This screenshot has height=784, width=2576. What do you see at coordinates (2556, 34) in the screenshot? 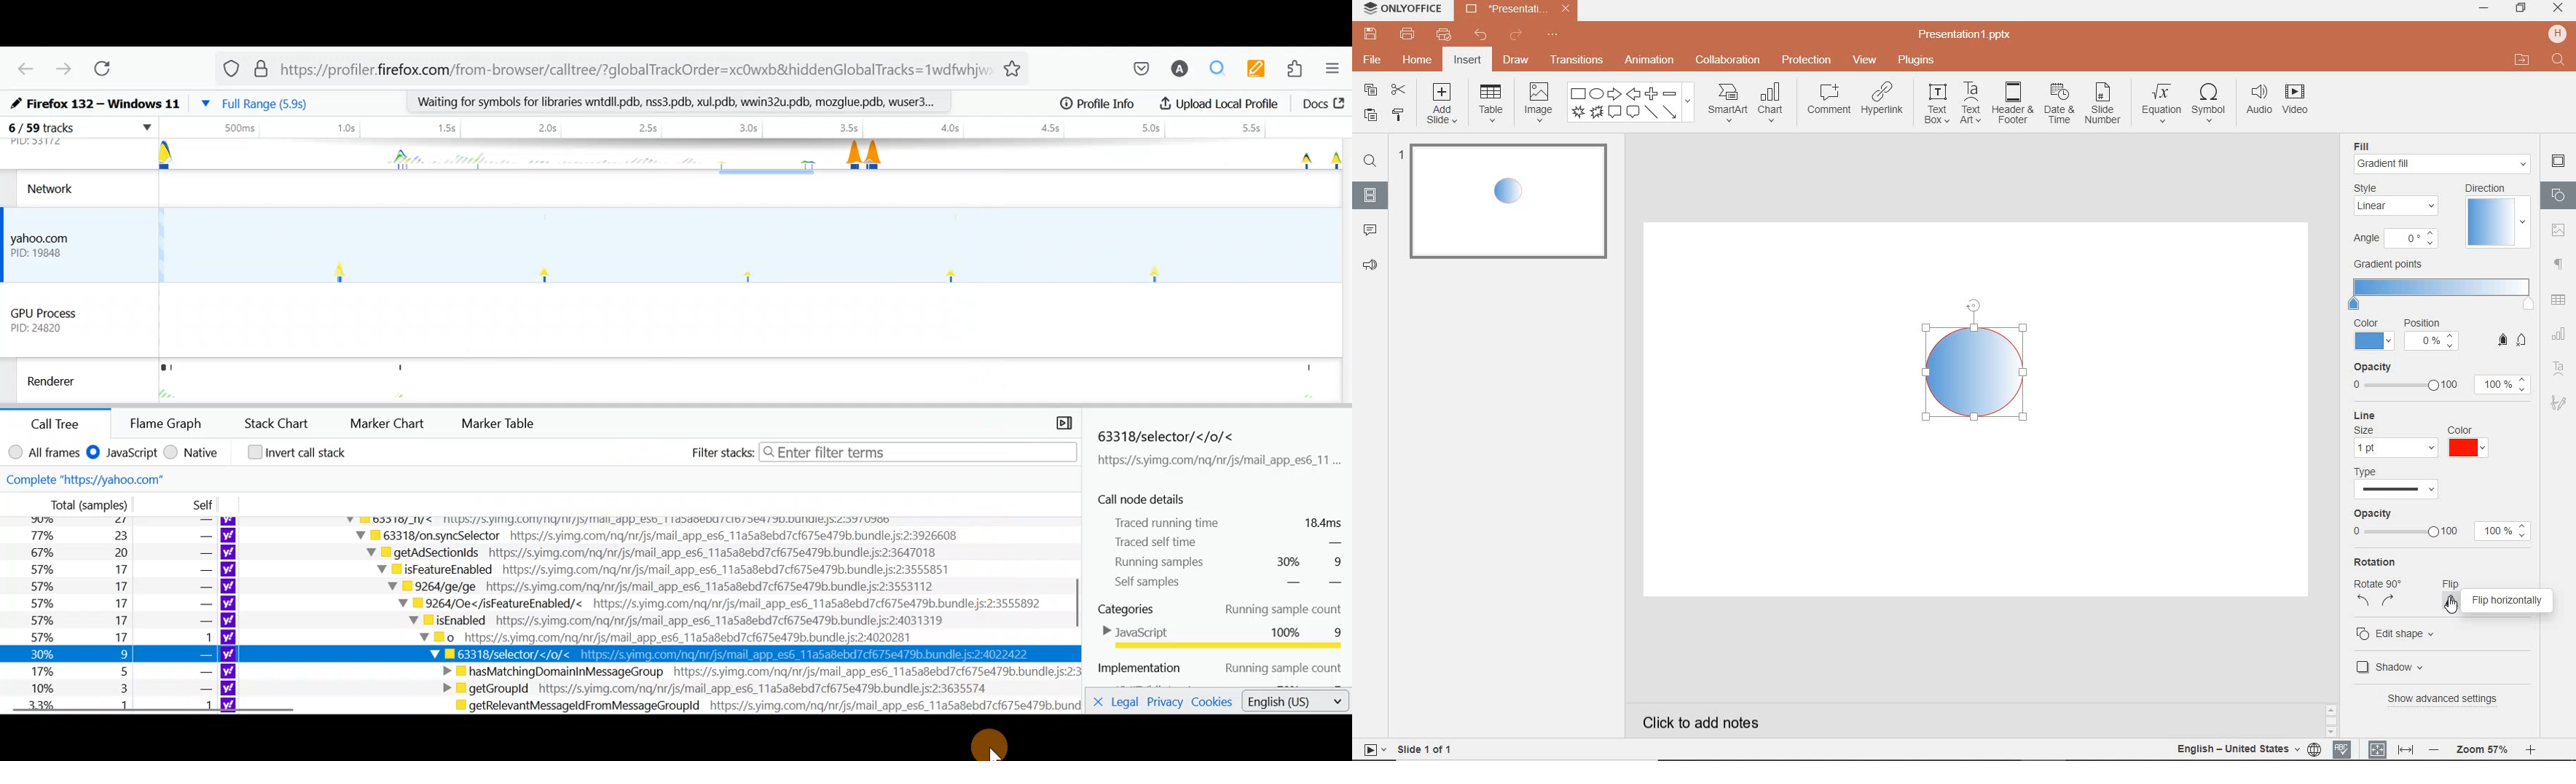
I see `hp` at bounding box center [2556, 34].